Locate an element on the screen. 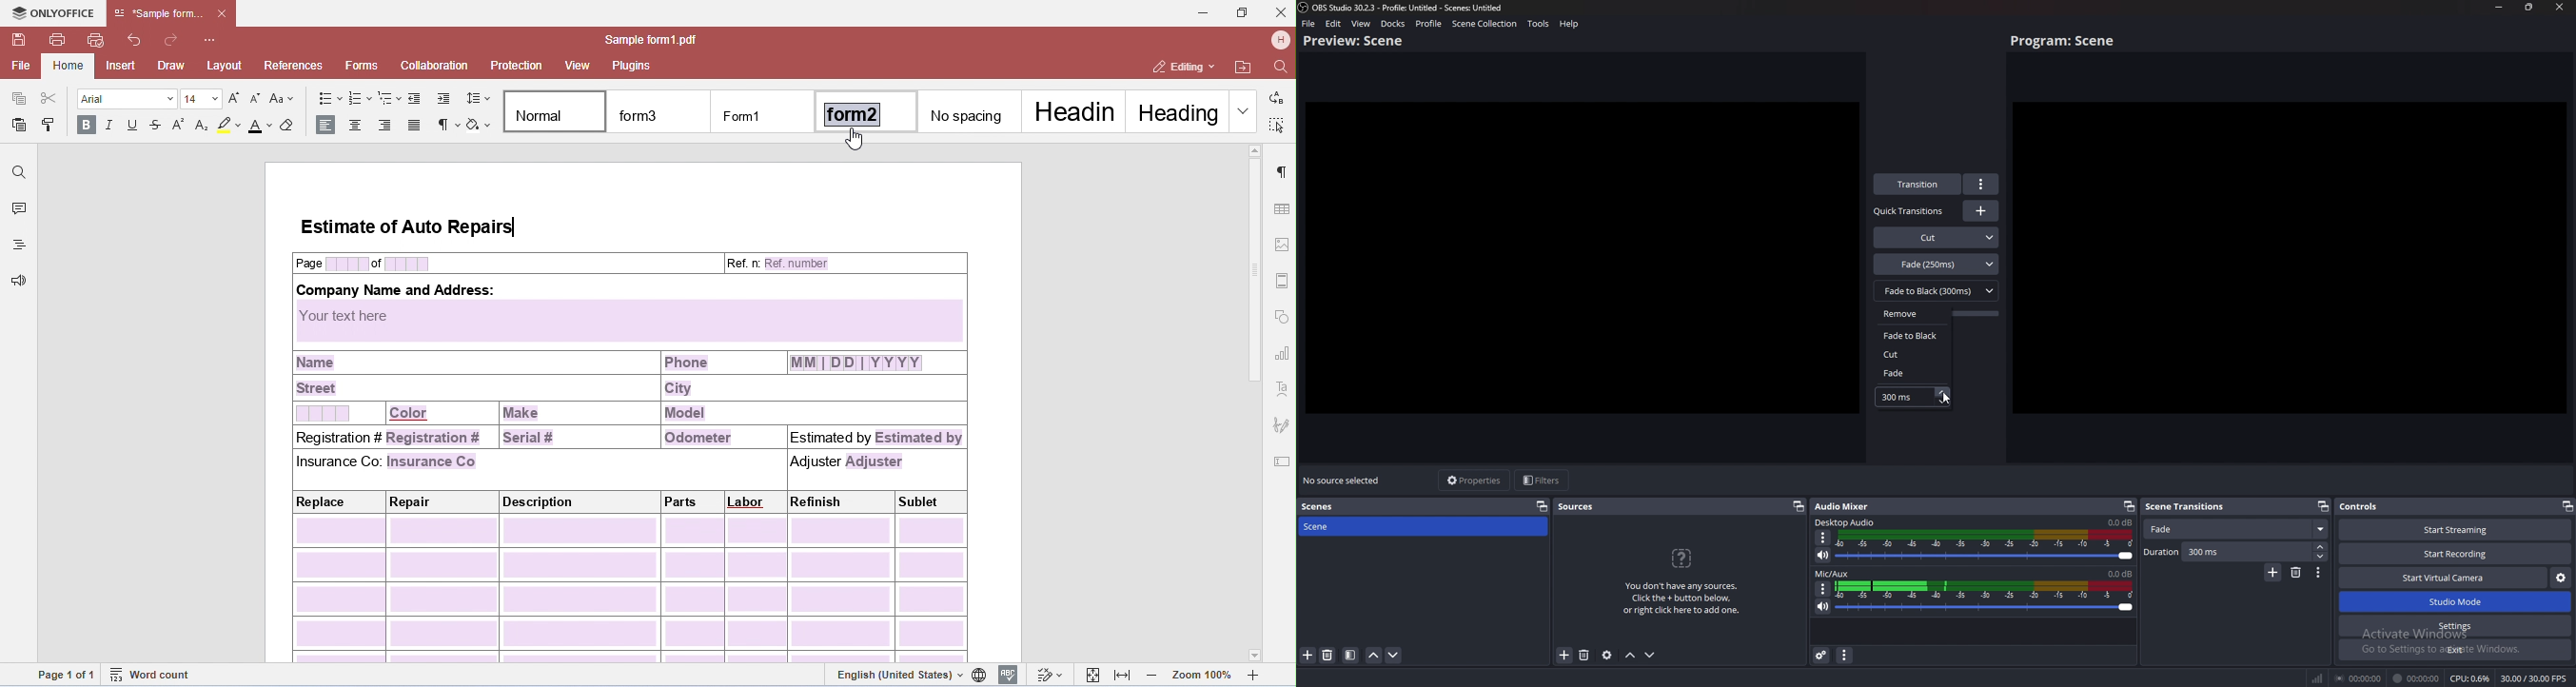  Start virtual camera is located at coordinates (2444, 578).